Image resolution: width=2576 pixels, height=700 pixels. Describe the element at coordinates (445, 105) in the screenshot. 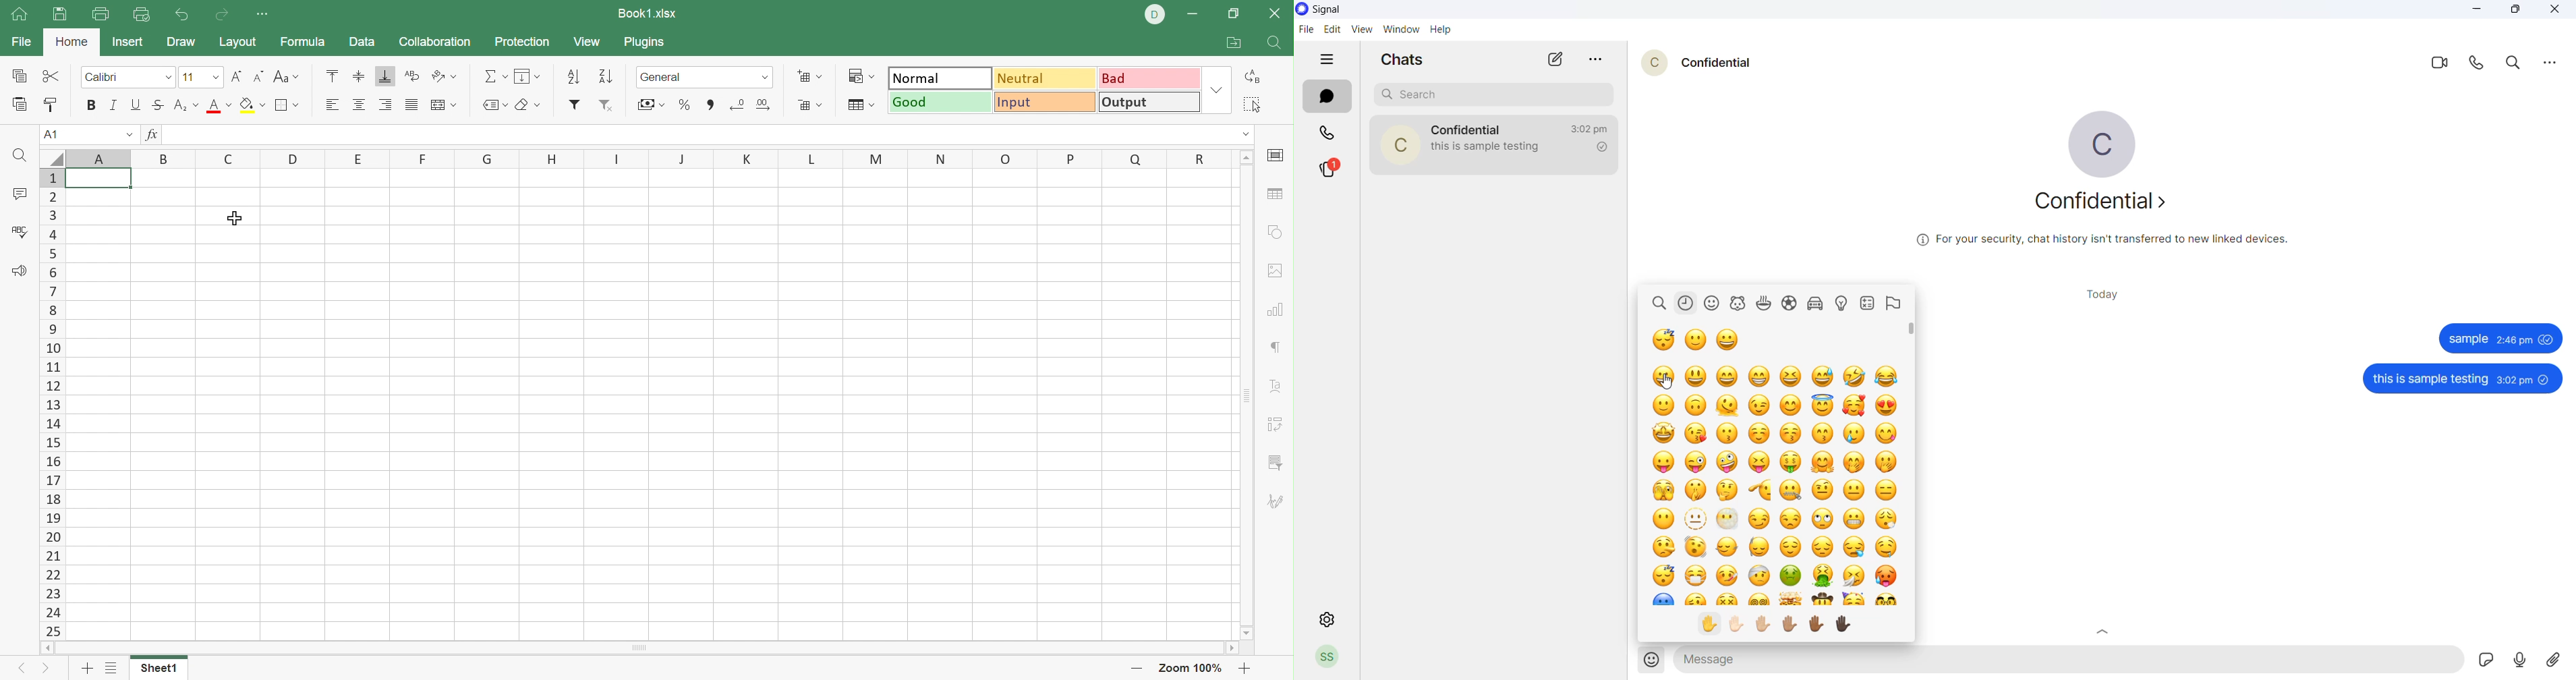

I see `Merge and center` at that location.